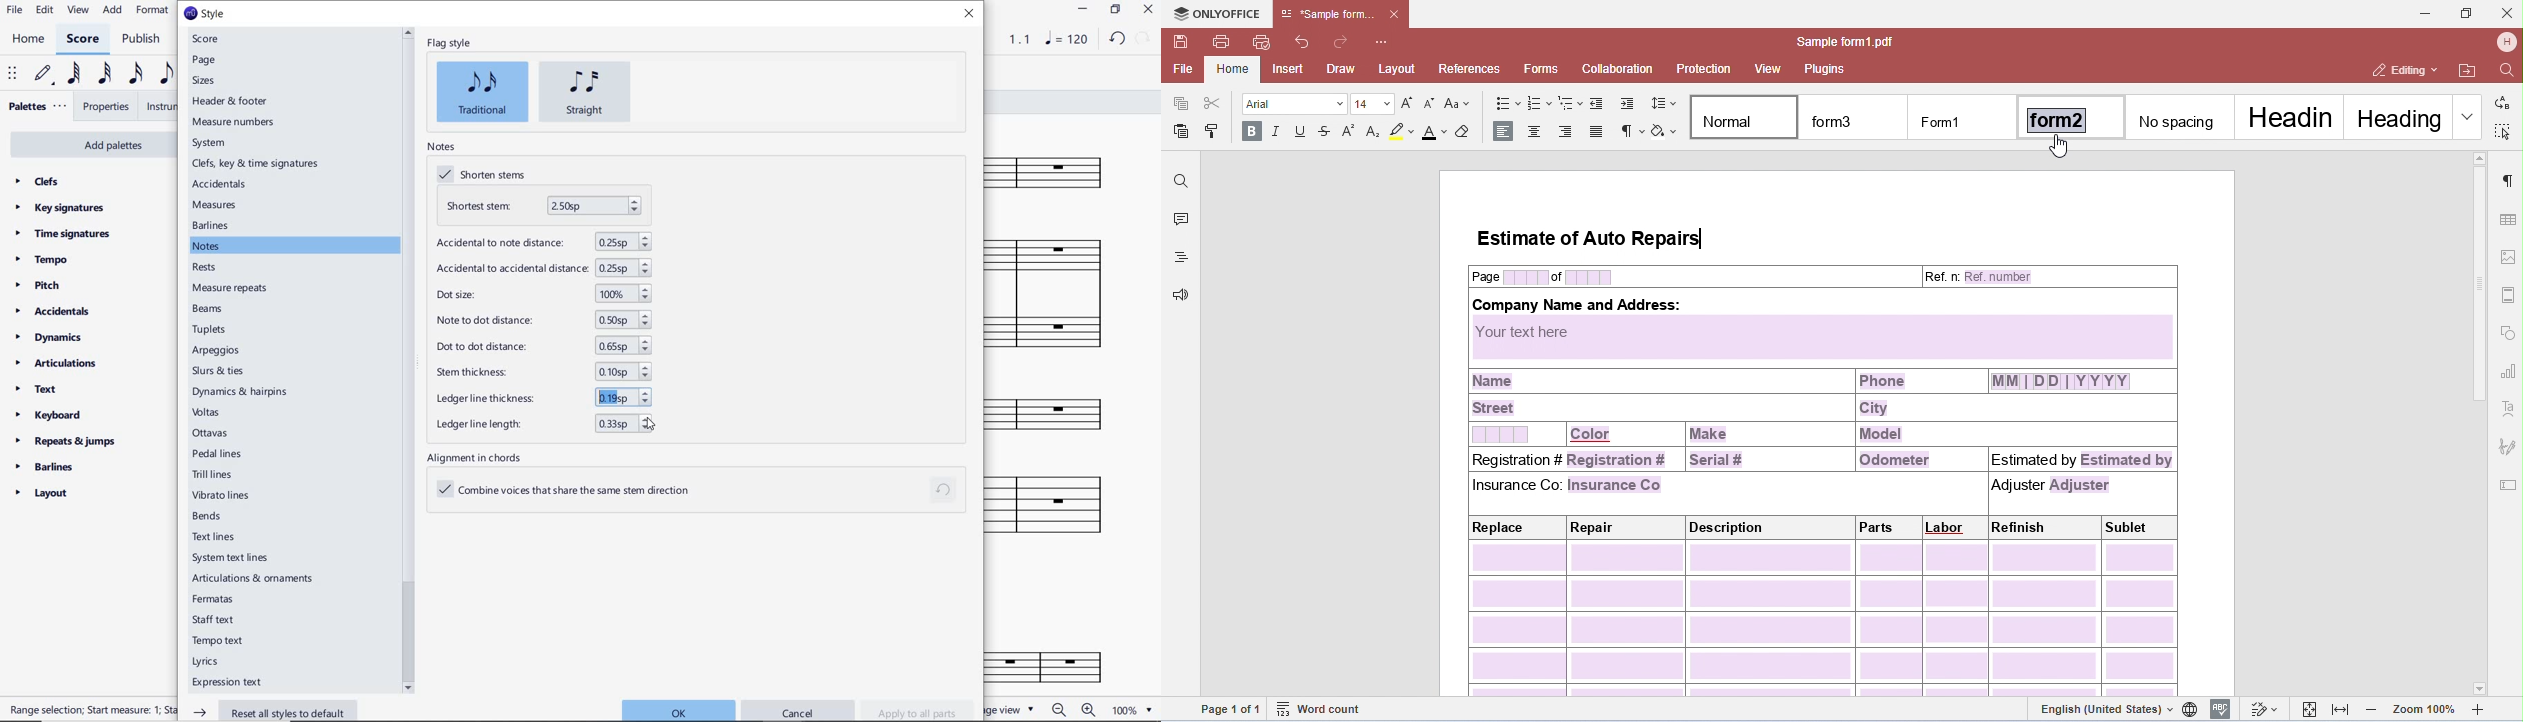 This screenshot has width=2548, height=728. What do you see at coordinates (50, 337) in the screenshot?
I see `dynamics` at bounding box center [50, 337].